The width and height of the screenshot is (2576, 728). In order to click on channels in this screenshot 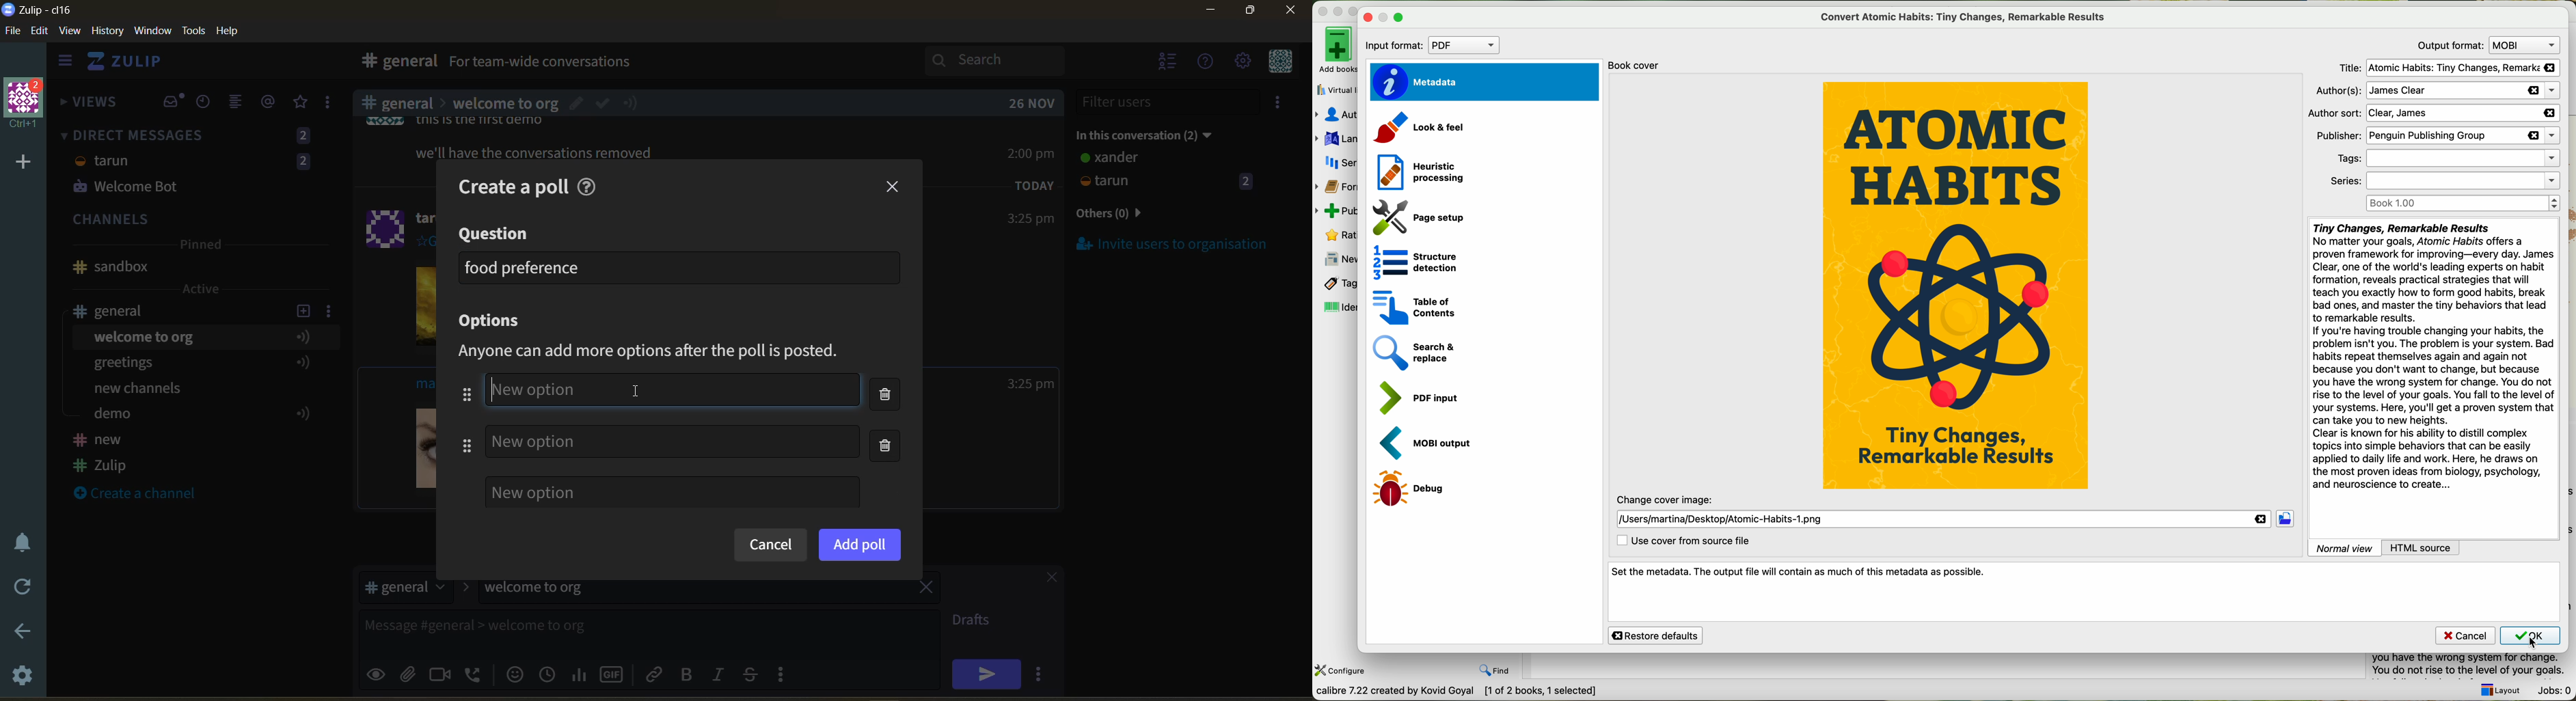, I will do `click(198, 221)`.